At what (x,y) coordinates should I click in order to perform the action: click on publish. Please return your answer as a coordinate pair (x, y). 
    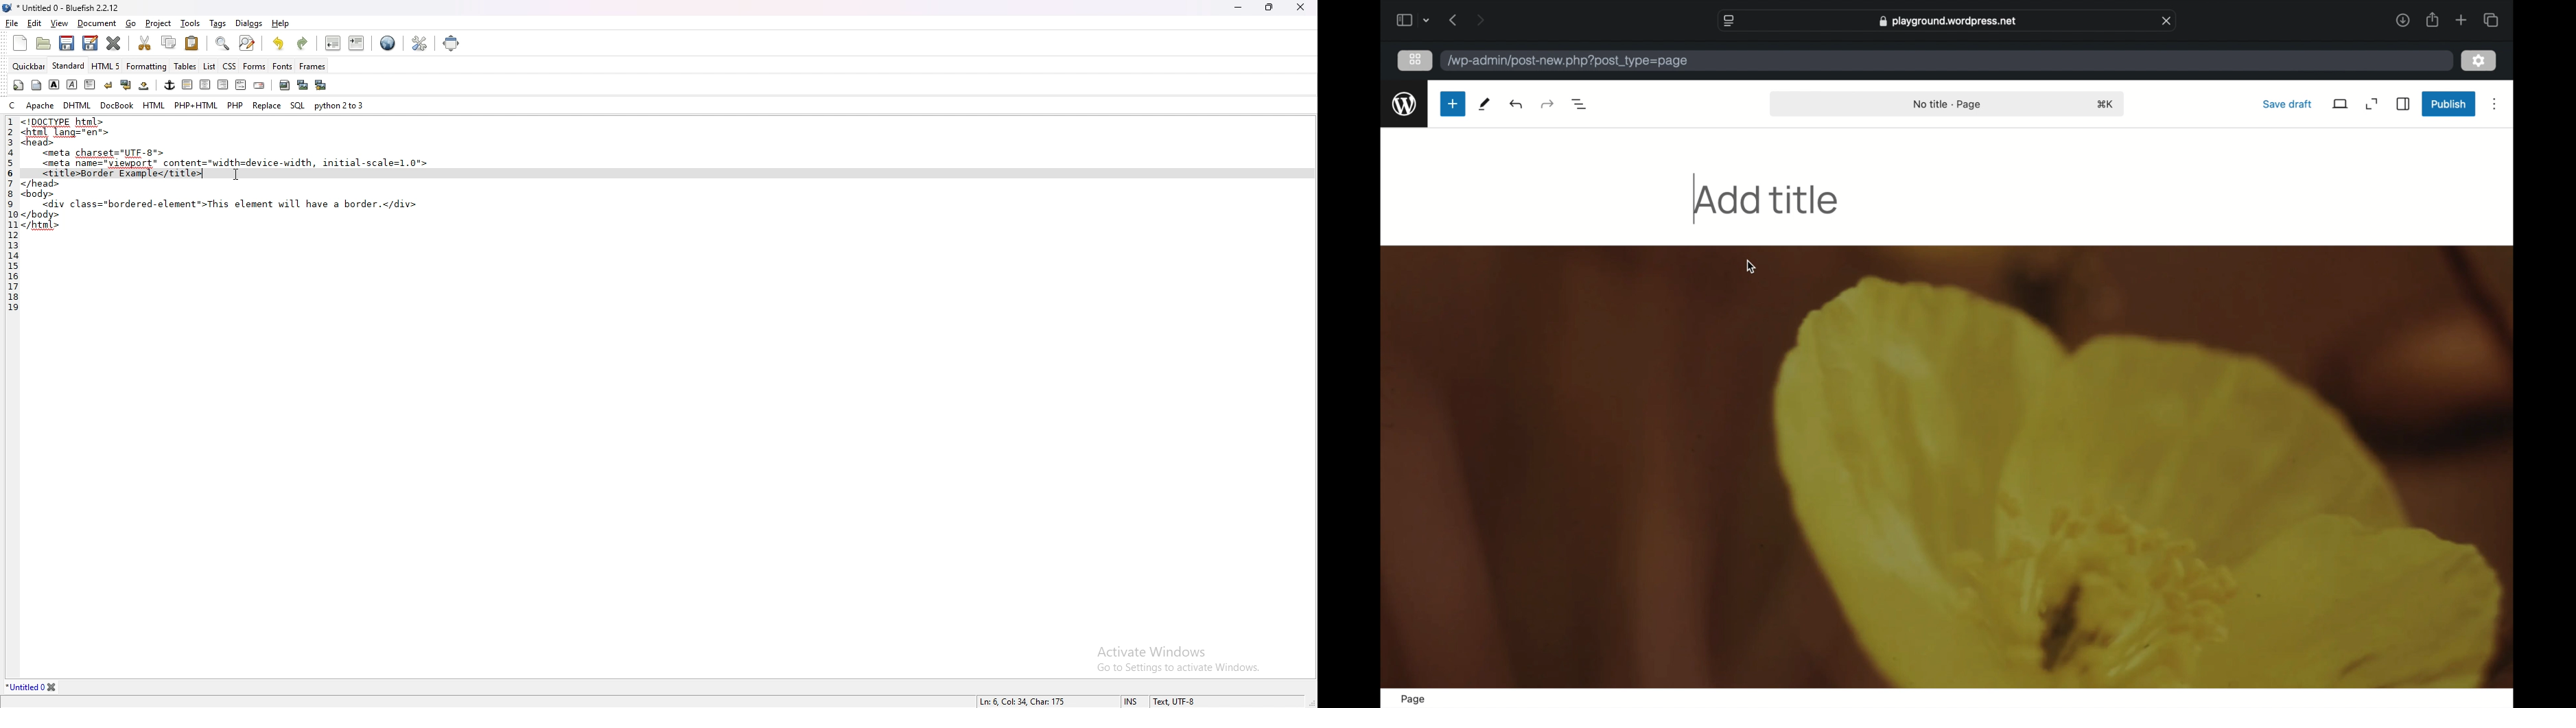
    Looking at the image, I should click on (2450, 104).